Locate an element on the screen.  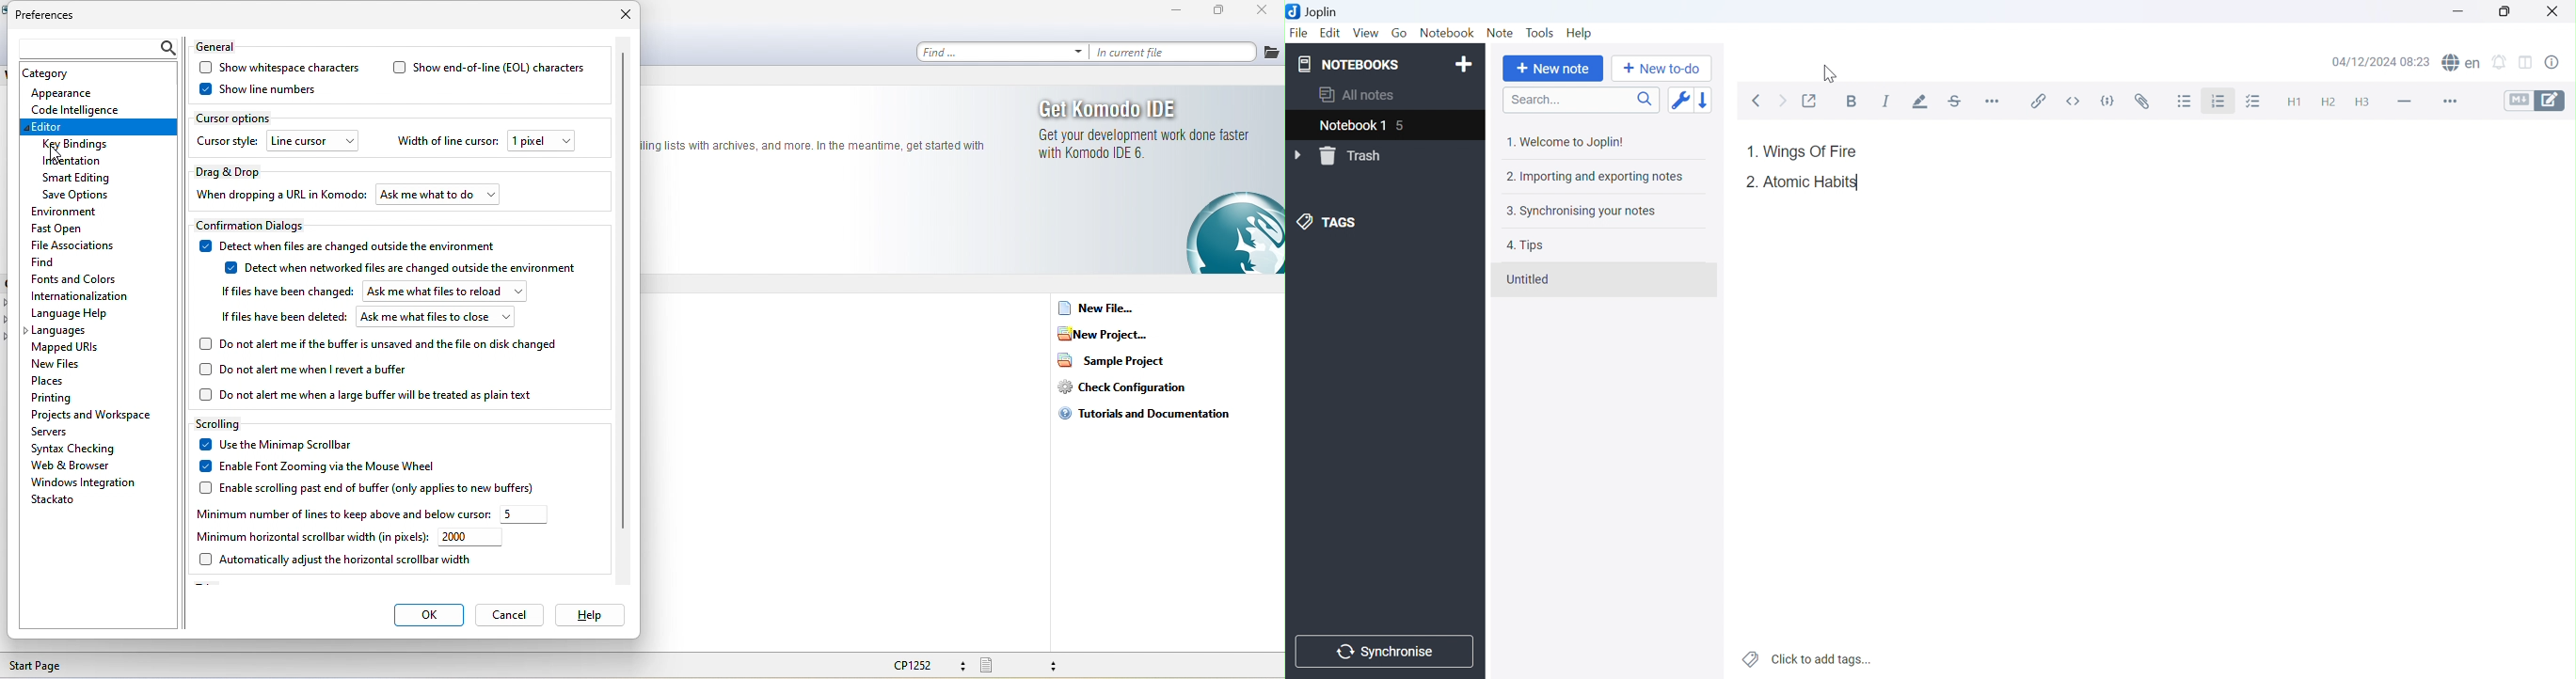
close is located at coordinates (1267, 11).